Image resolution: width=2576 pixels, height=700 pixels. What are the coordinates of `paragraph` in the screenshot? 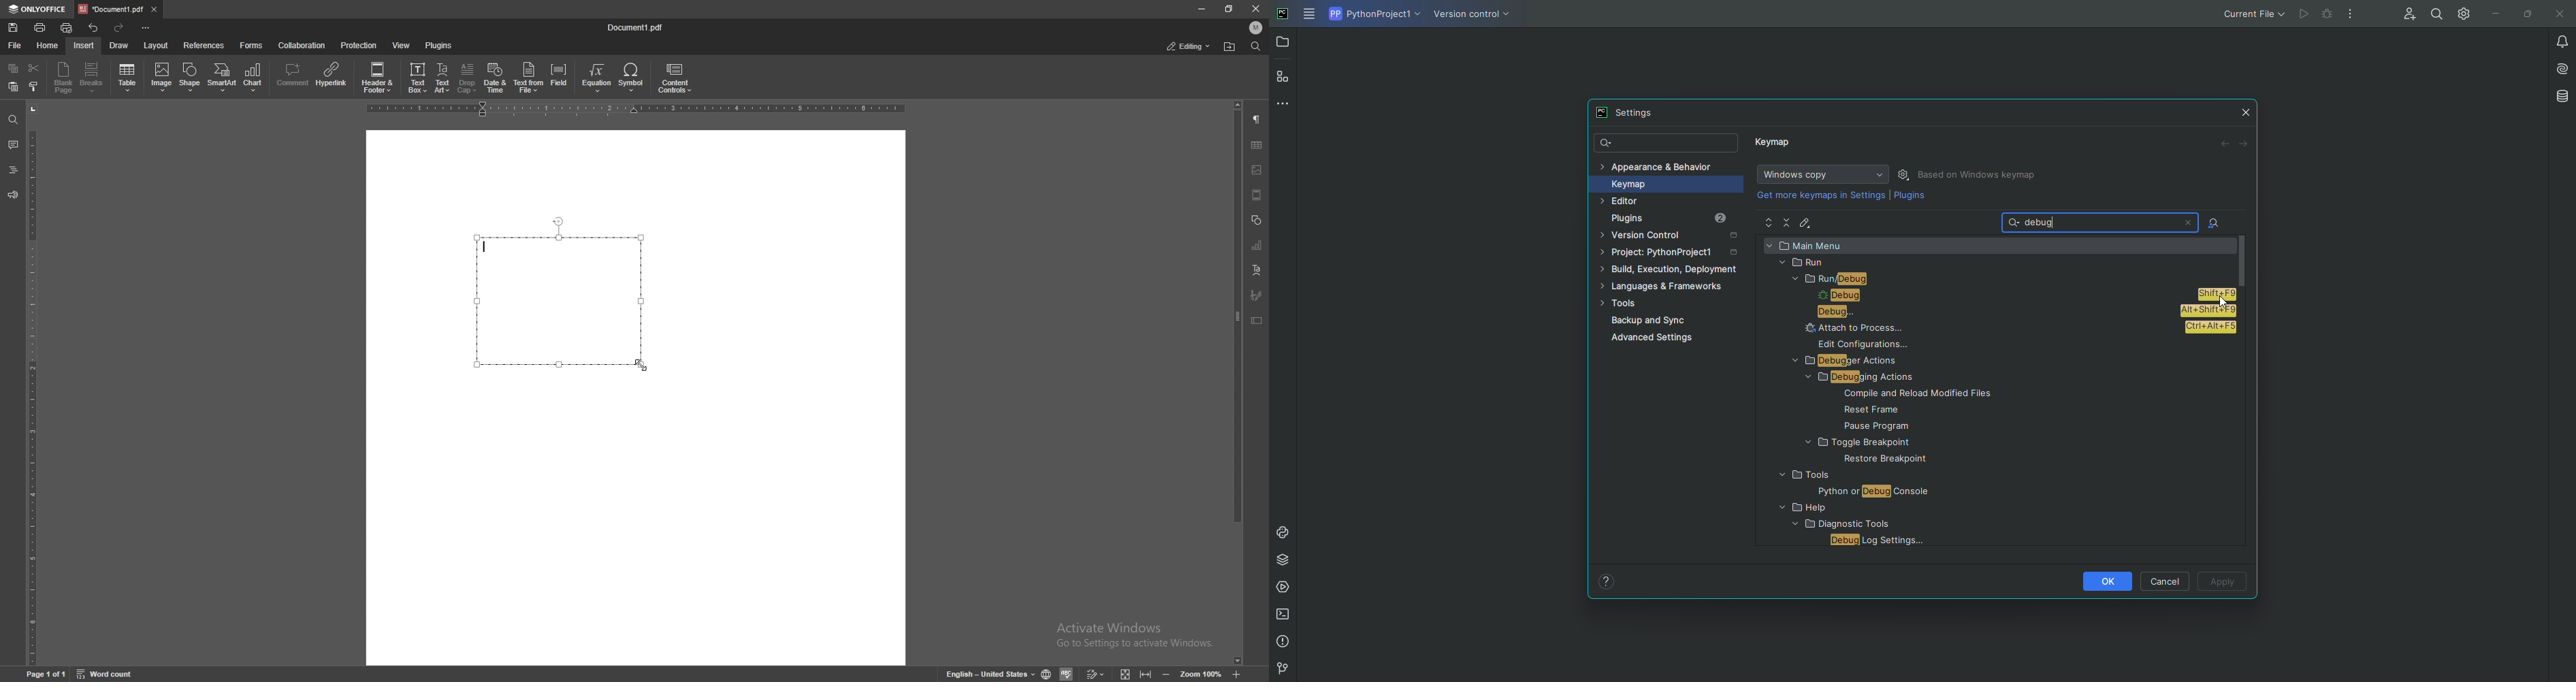 It's located at (1258, 119).